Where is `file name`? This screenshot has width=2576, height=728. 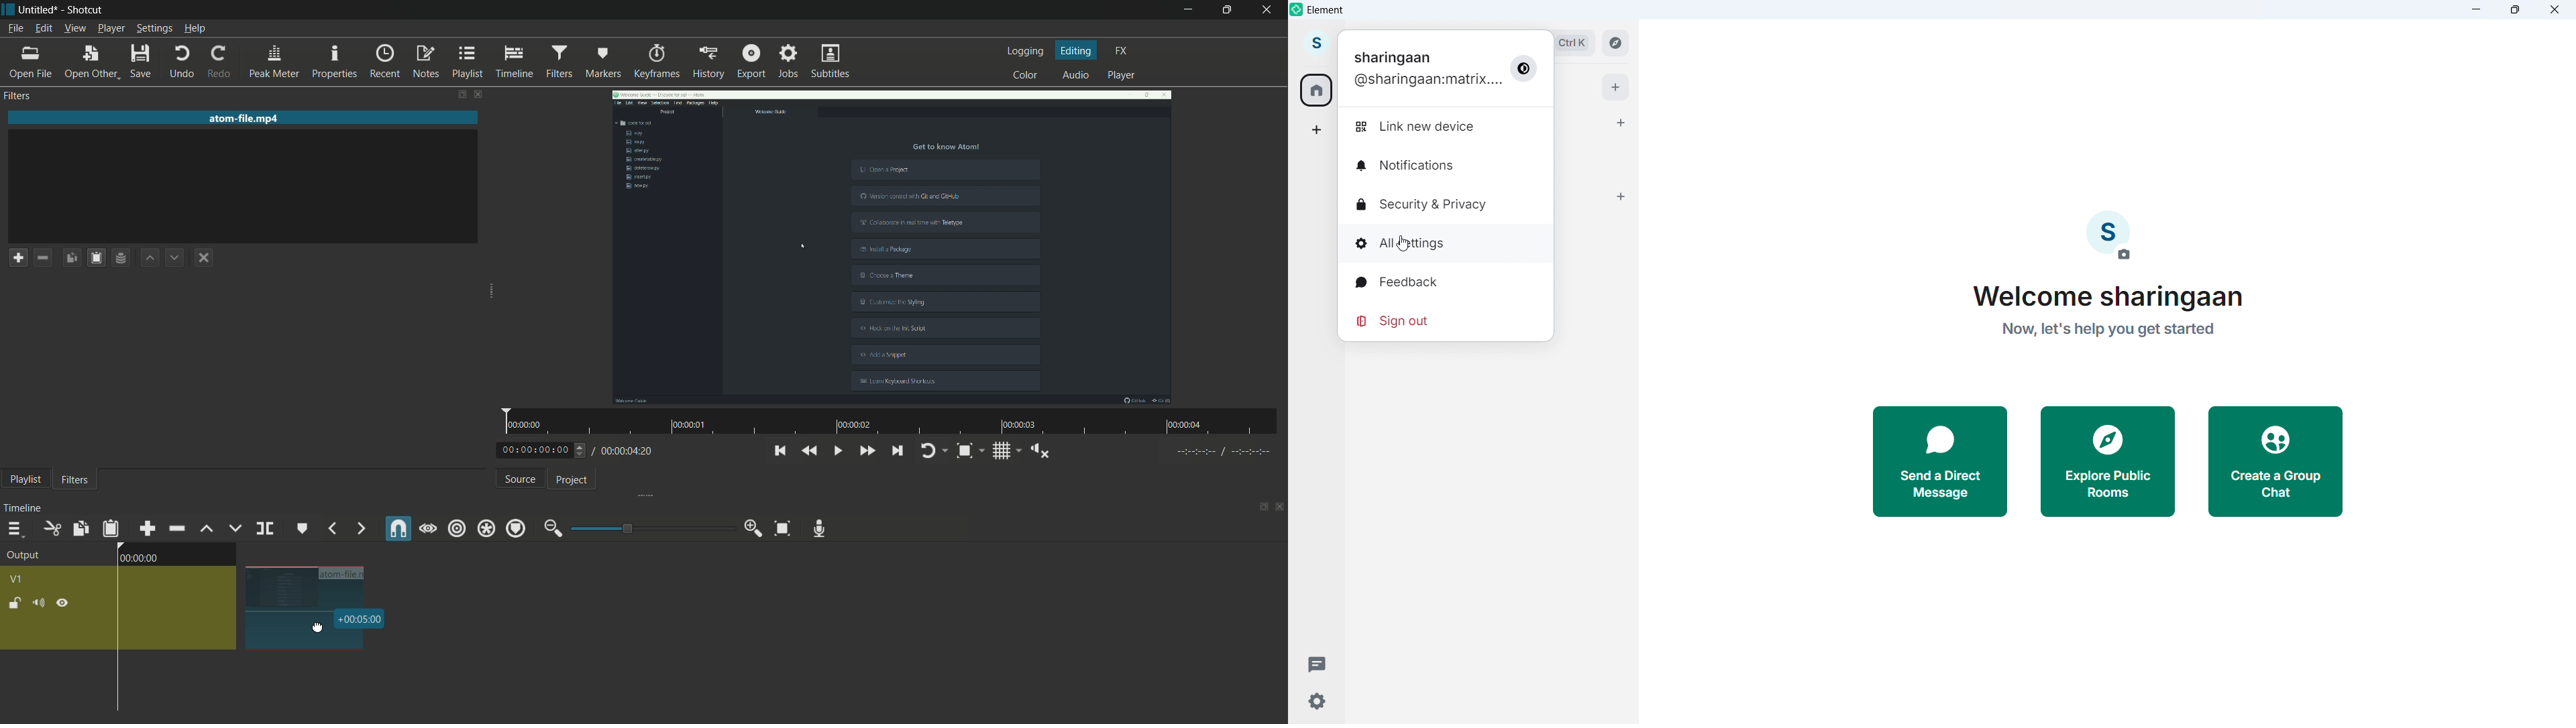
file name is located at coordinates (38, 10).